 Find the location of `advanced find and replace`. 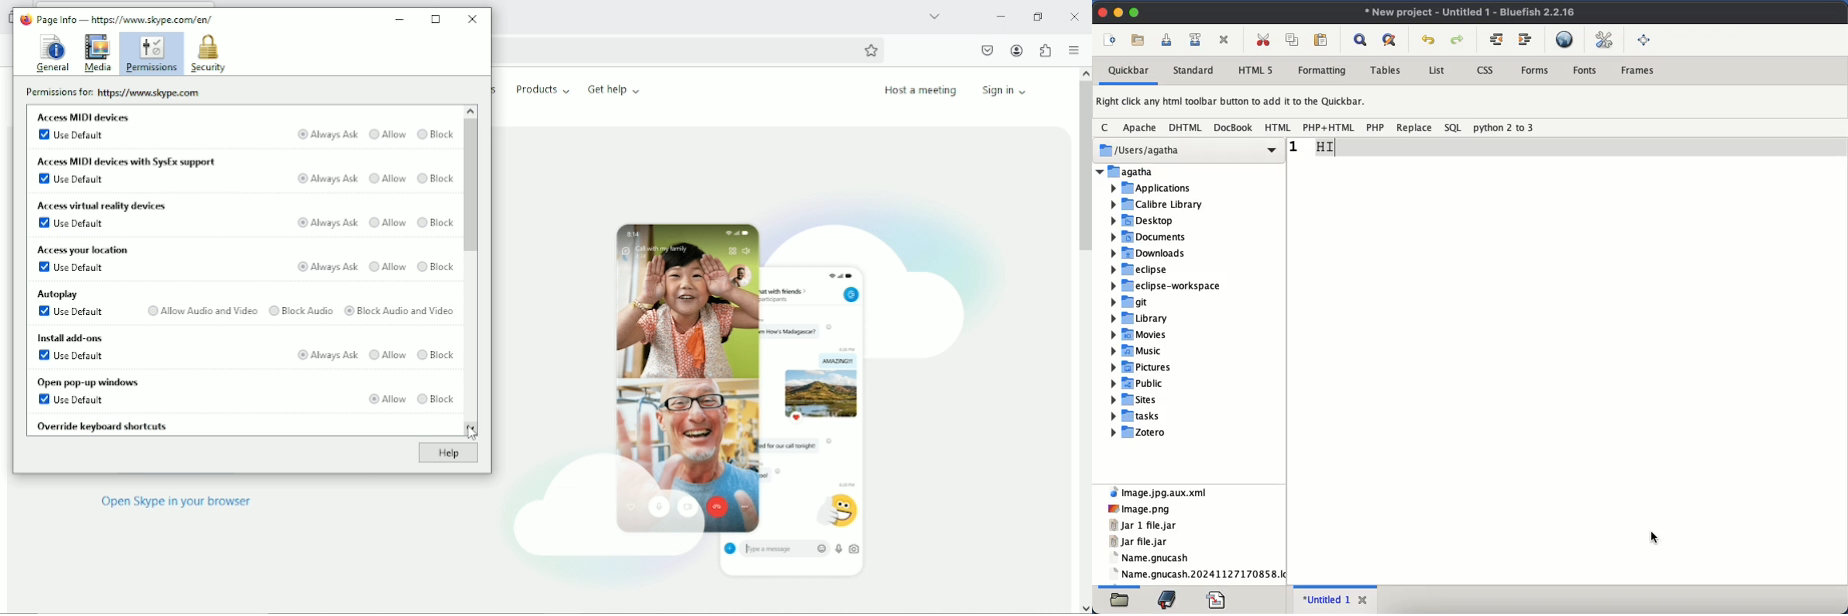

advanced find and replace is located at coordinates (1390, 39).